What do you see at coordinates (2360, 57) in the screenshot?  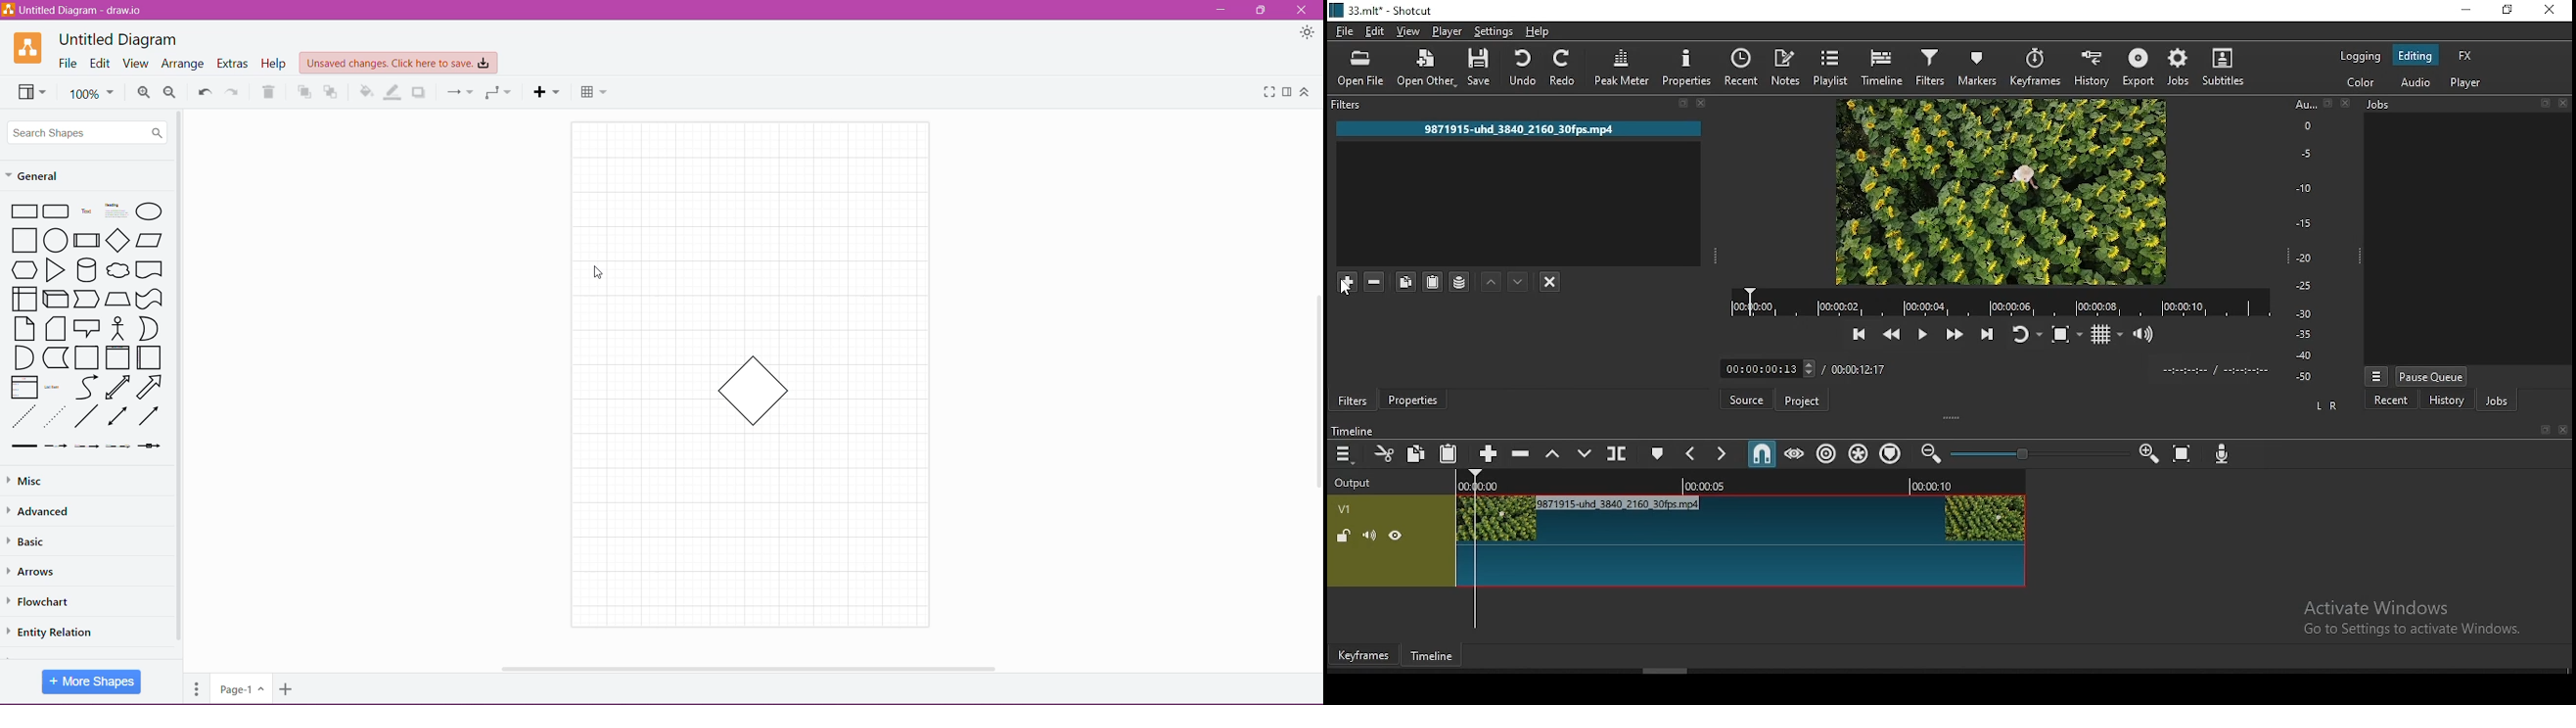 I see `logging` at bounding box center [2360, 57].